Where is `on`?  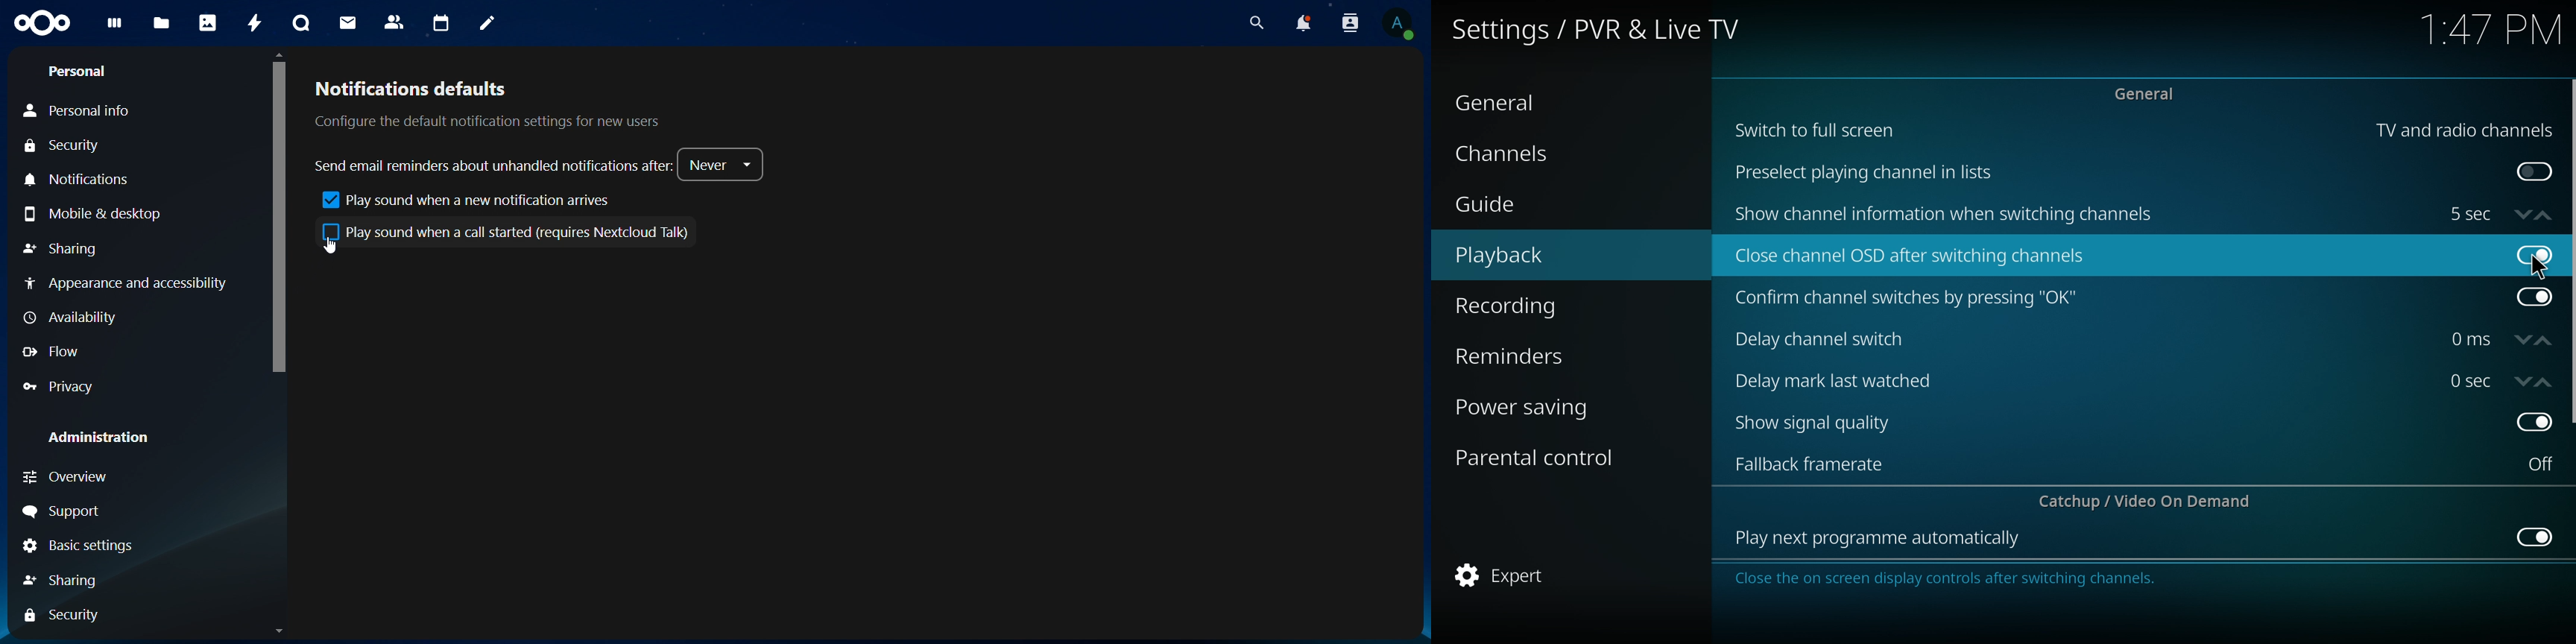 on is located at coordinates (2535, 172).